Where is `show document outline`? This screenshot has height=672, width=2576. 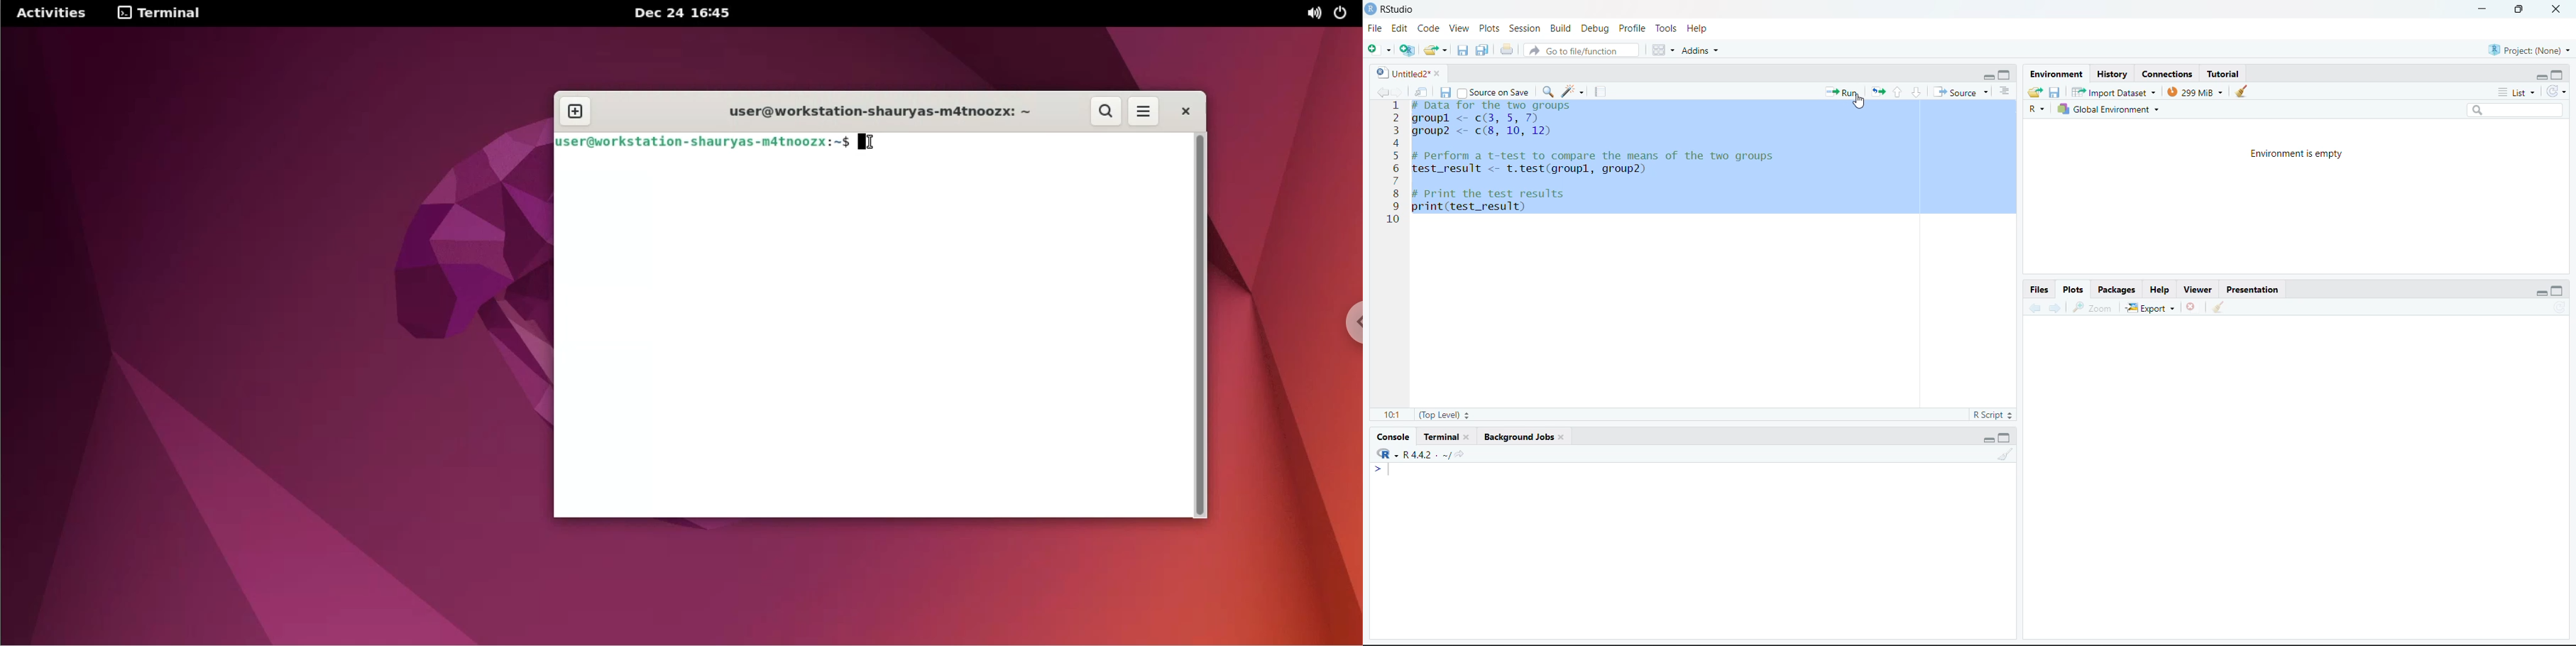
show document outline is located at coordinates (2006, 90).